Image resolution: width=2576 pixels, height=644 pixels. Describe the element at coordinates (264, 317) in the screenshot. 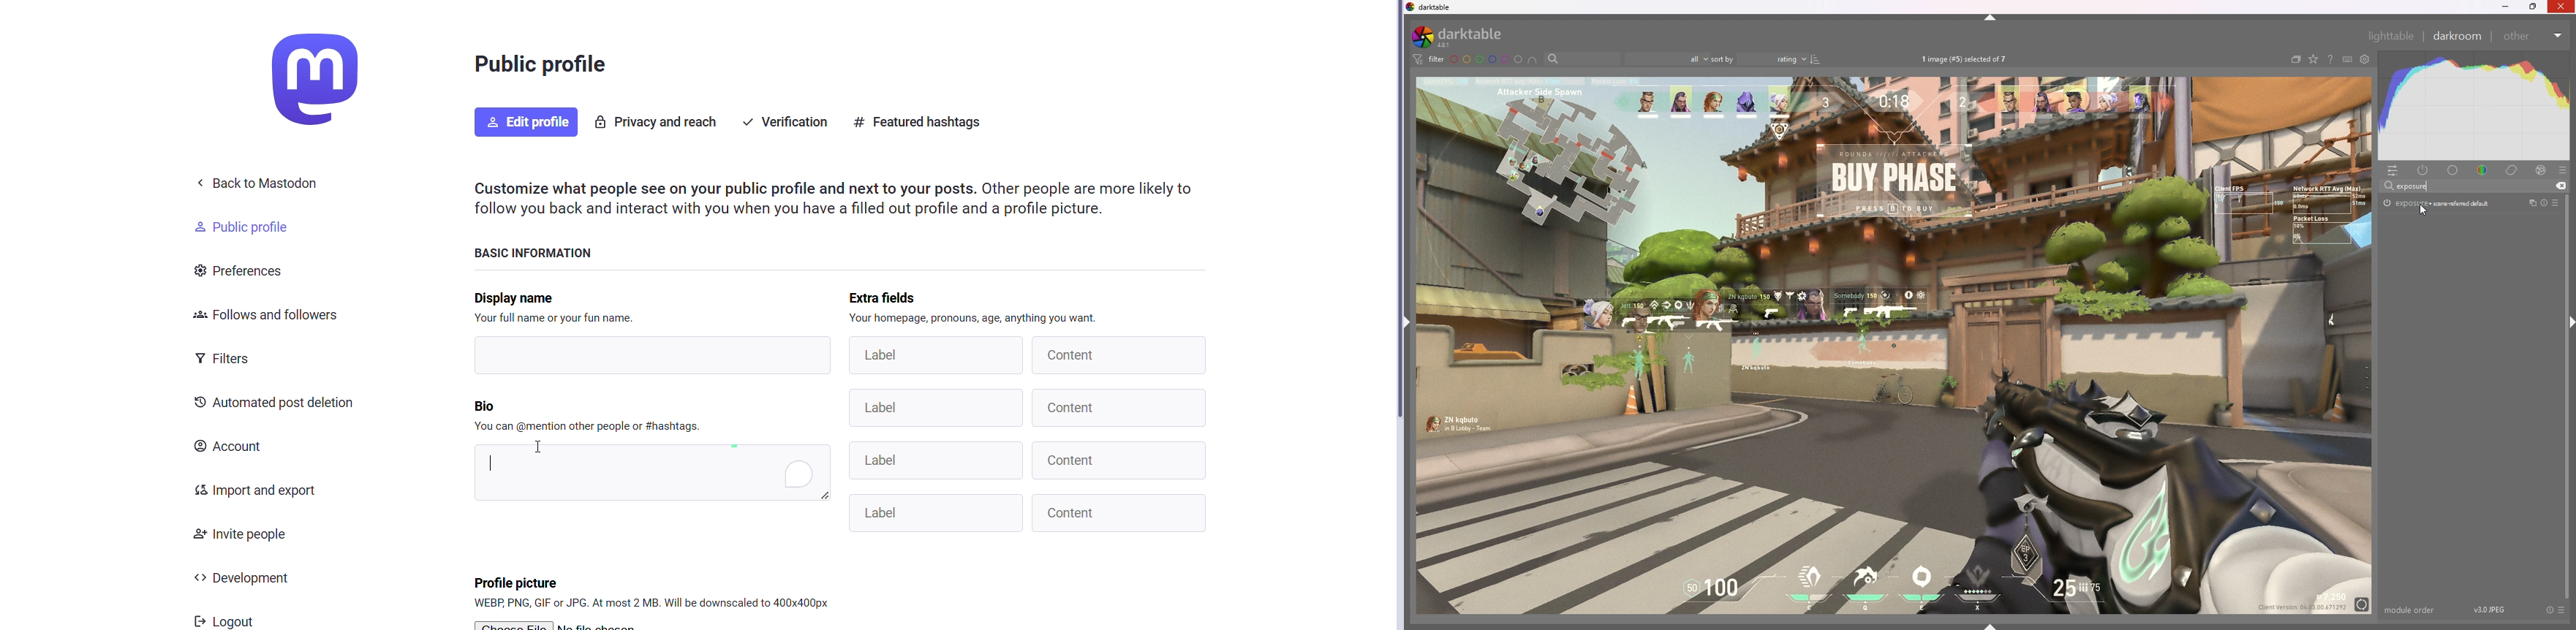

I see `Follows and Followers` at that location.